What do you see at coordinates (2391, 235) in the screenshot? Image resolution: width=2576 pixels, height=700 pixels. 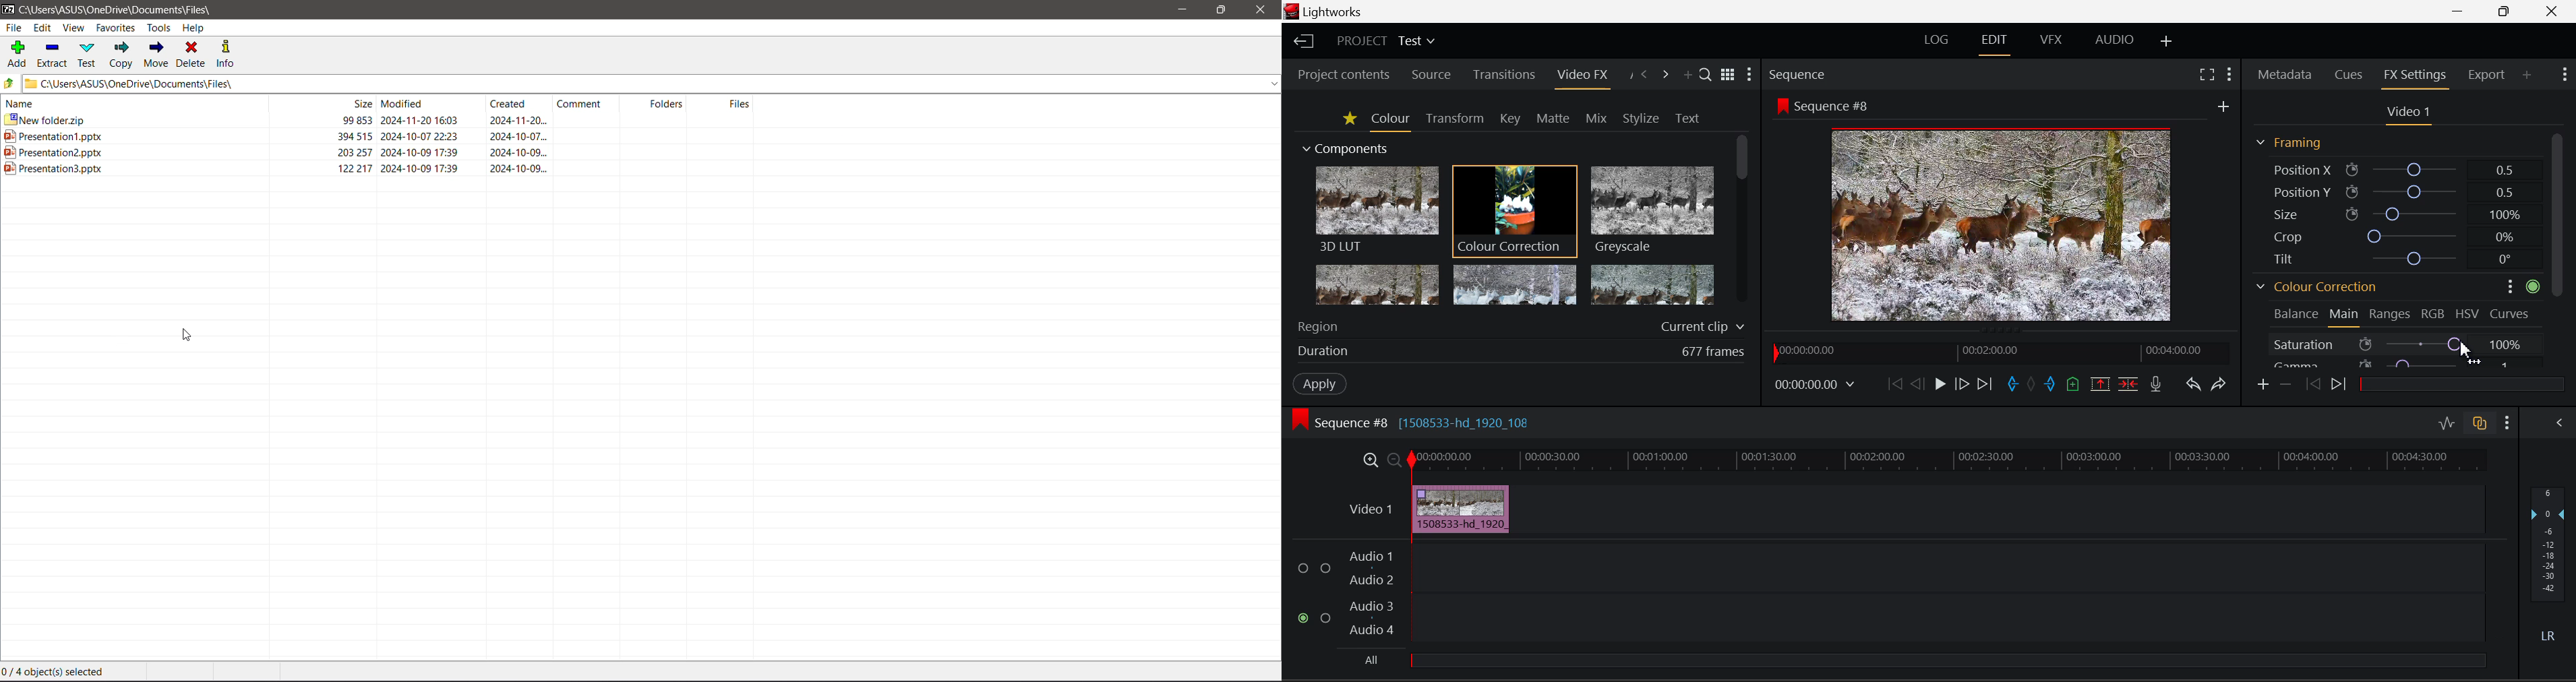 I see `Crop` at bounding box center [2391, 235].